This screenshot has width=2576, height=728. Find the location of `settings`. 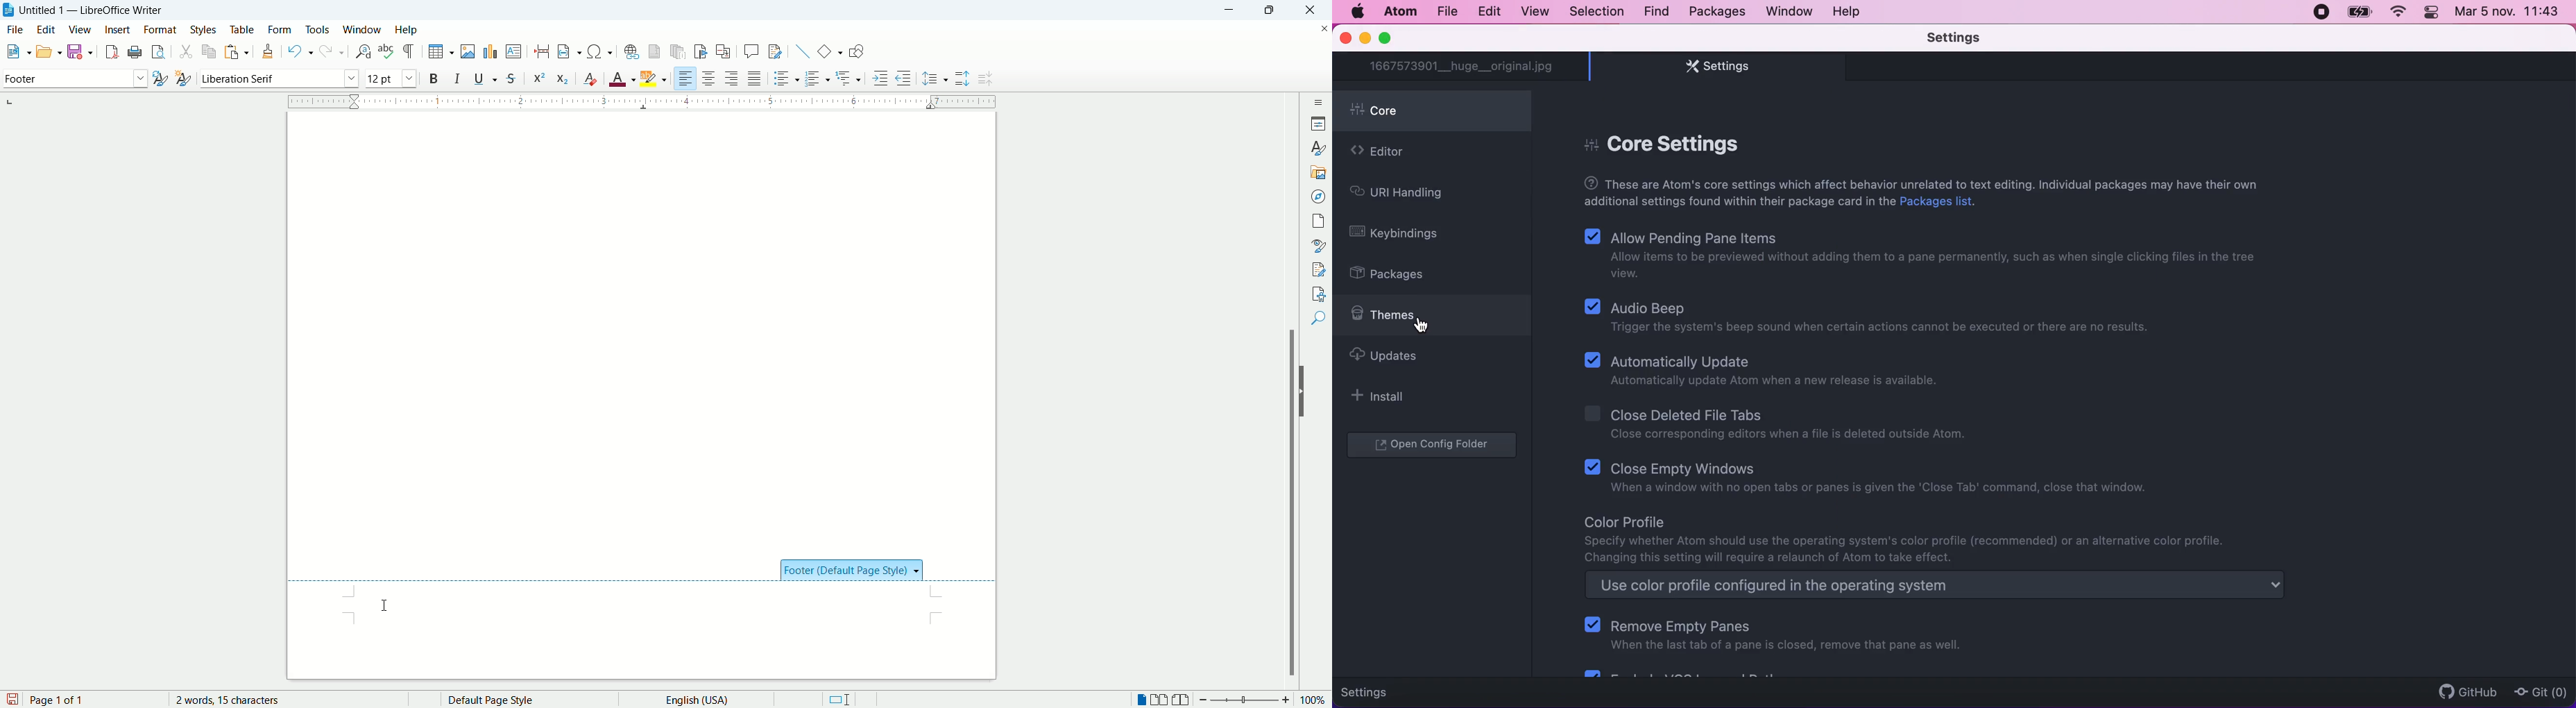

settings is located at coordinates (1960, 39).